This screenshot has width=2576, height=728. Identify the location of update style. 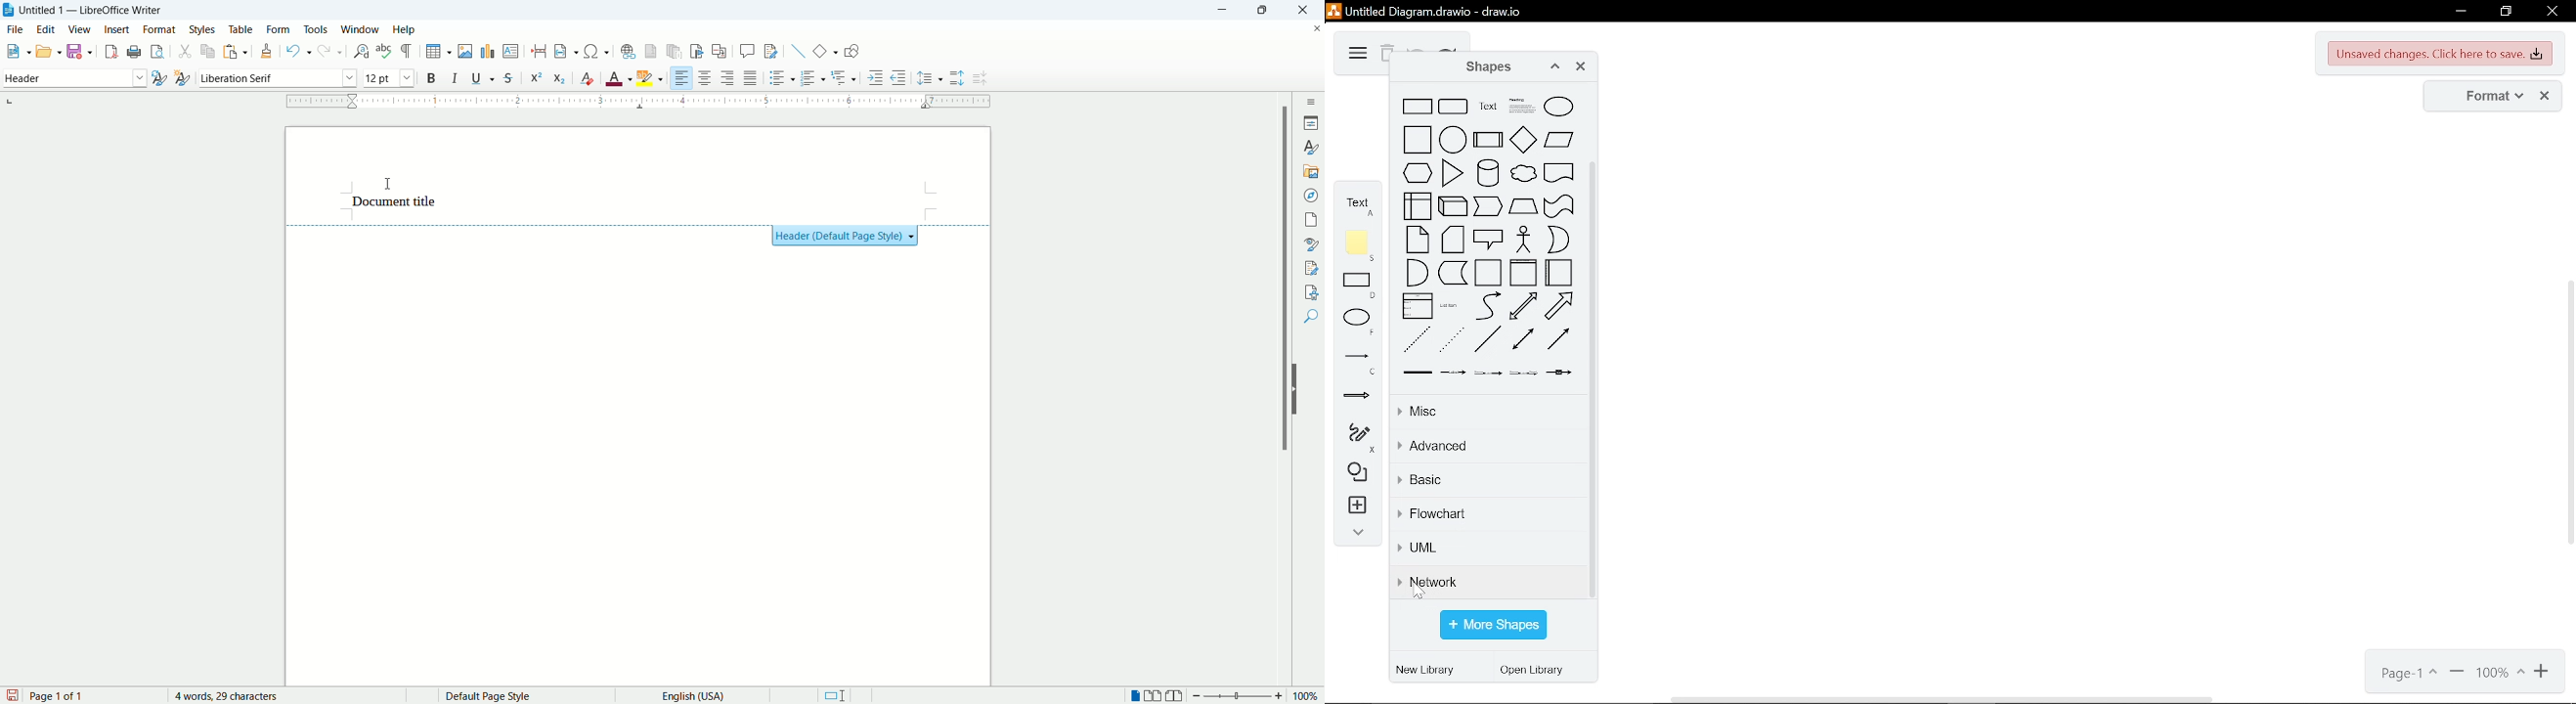
(159, 78).